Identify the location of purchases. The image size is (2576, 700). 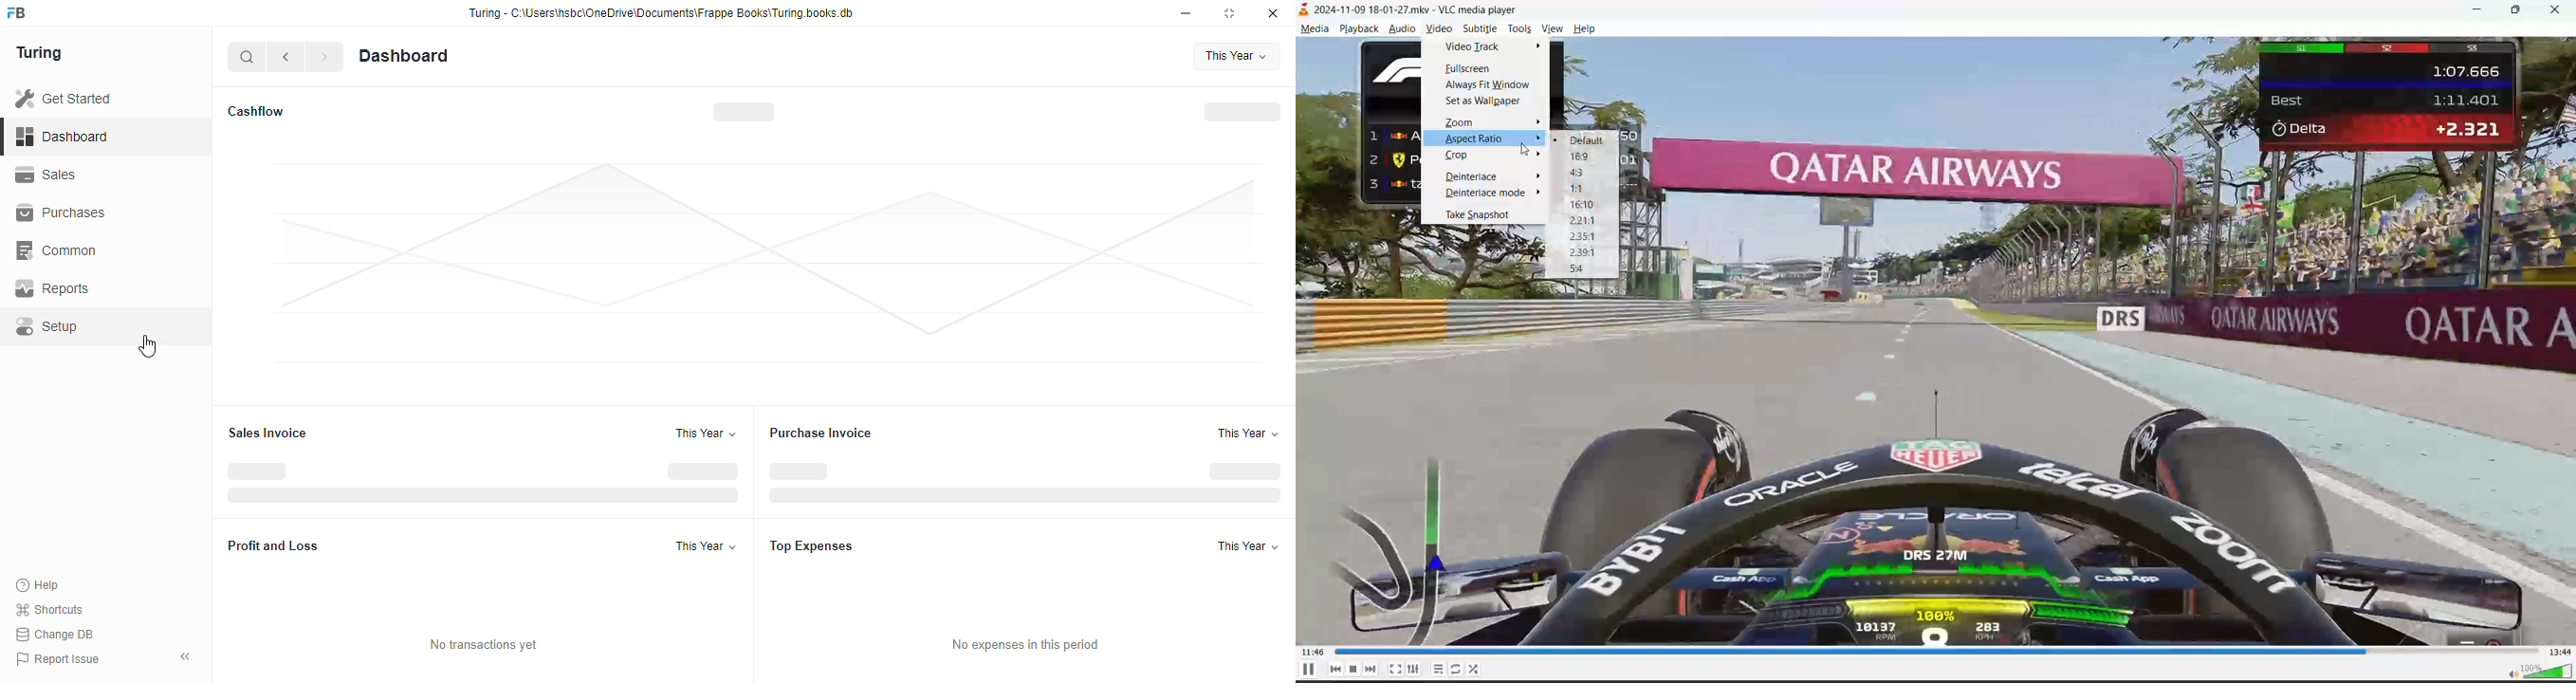
(64, 213).